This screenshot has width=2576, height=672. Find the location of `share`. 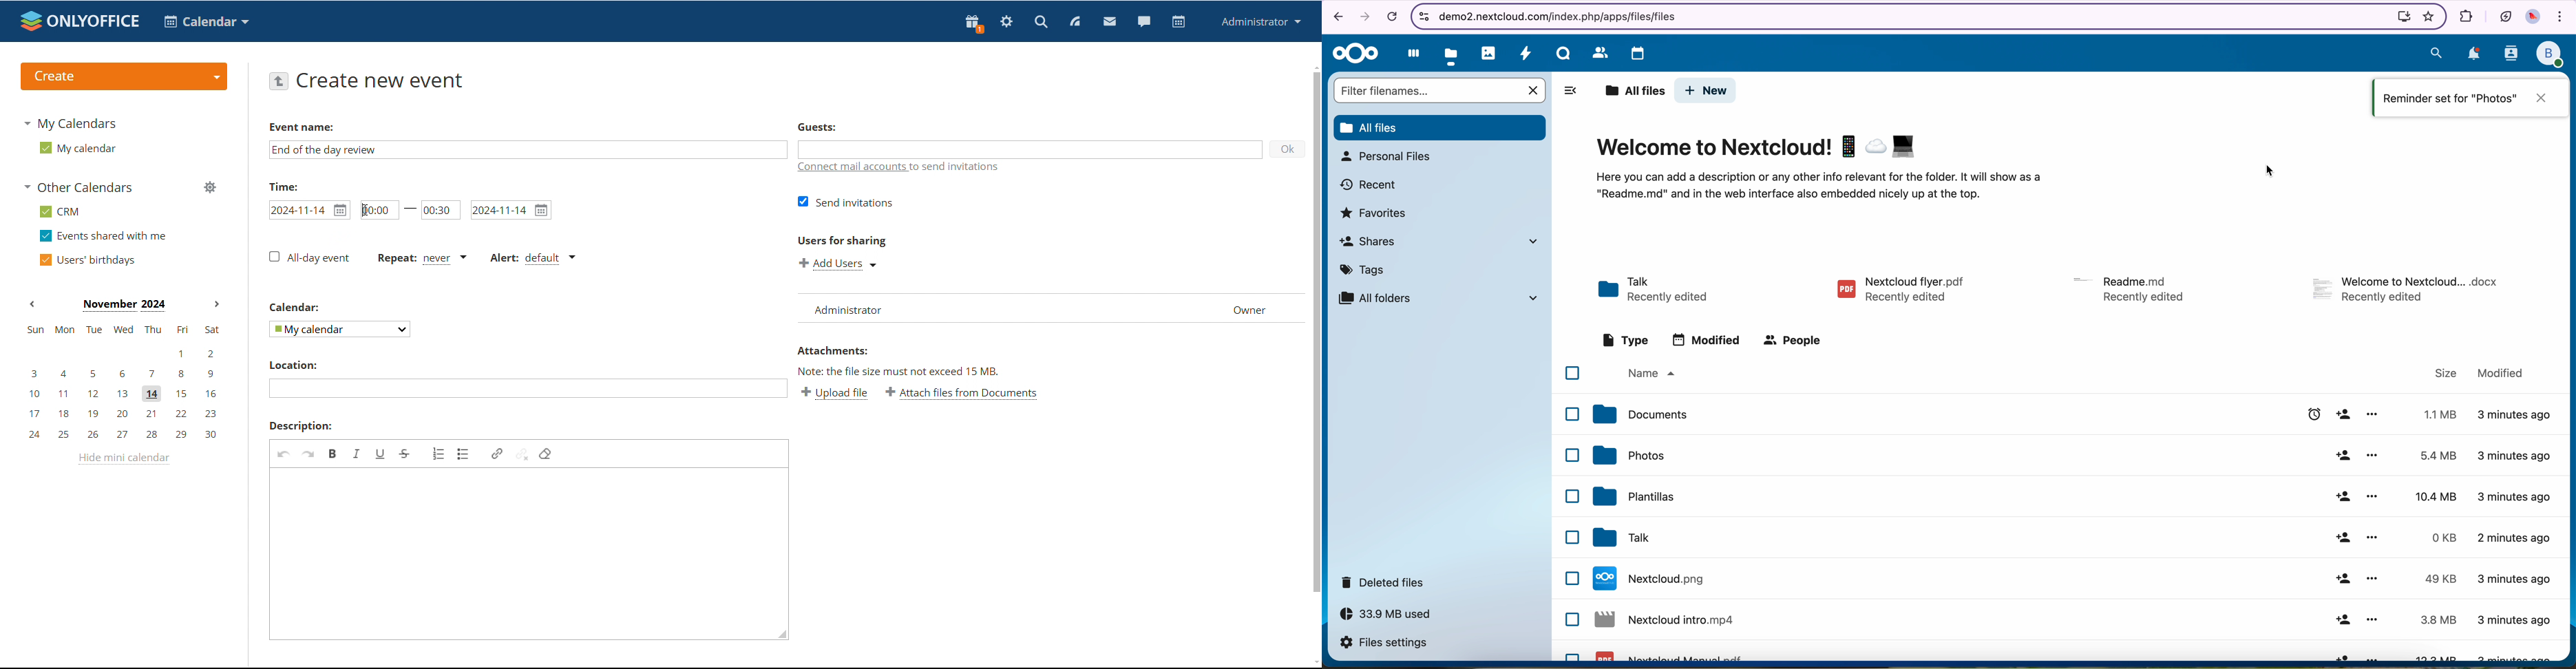

share is located at coordinates (2341, 579).